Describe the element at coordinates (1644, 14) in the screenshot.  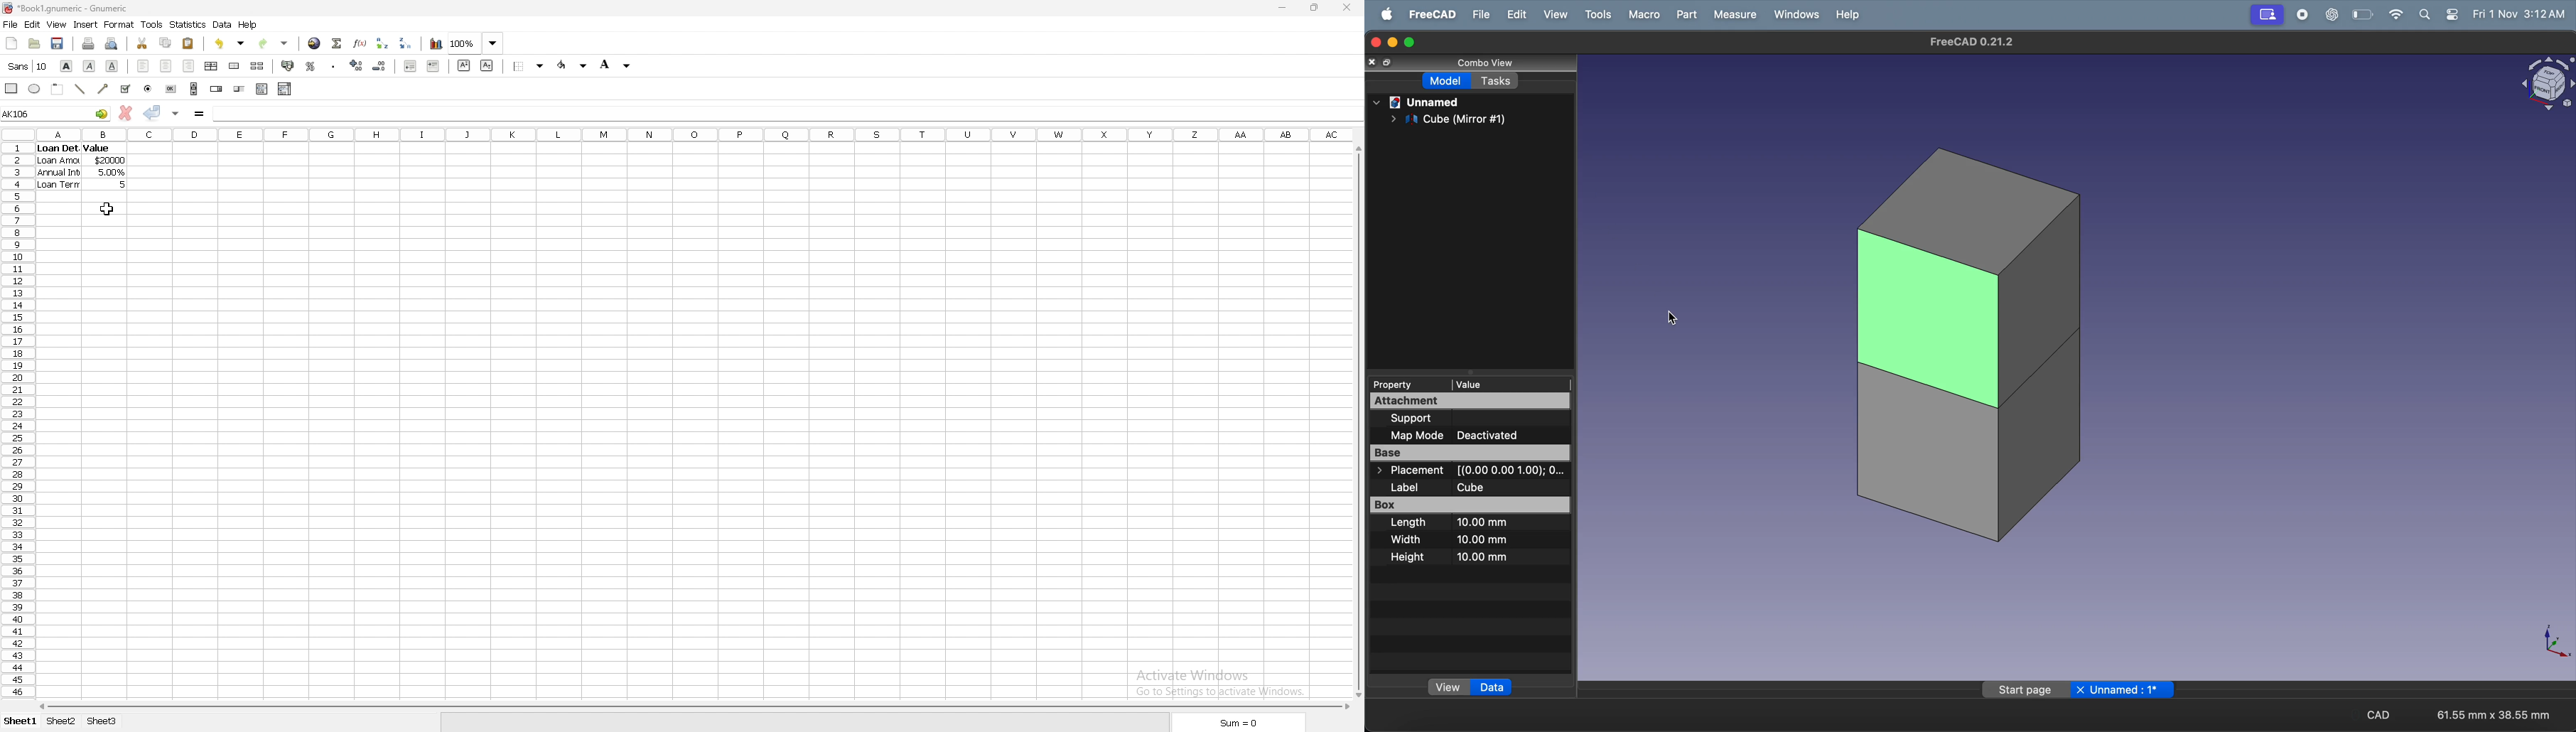
I see `marco` at that location.